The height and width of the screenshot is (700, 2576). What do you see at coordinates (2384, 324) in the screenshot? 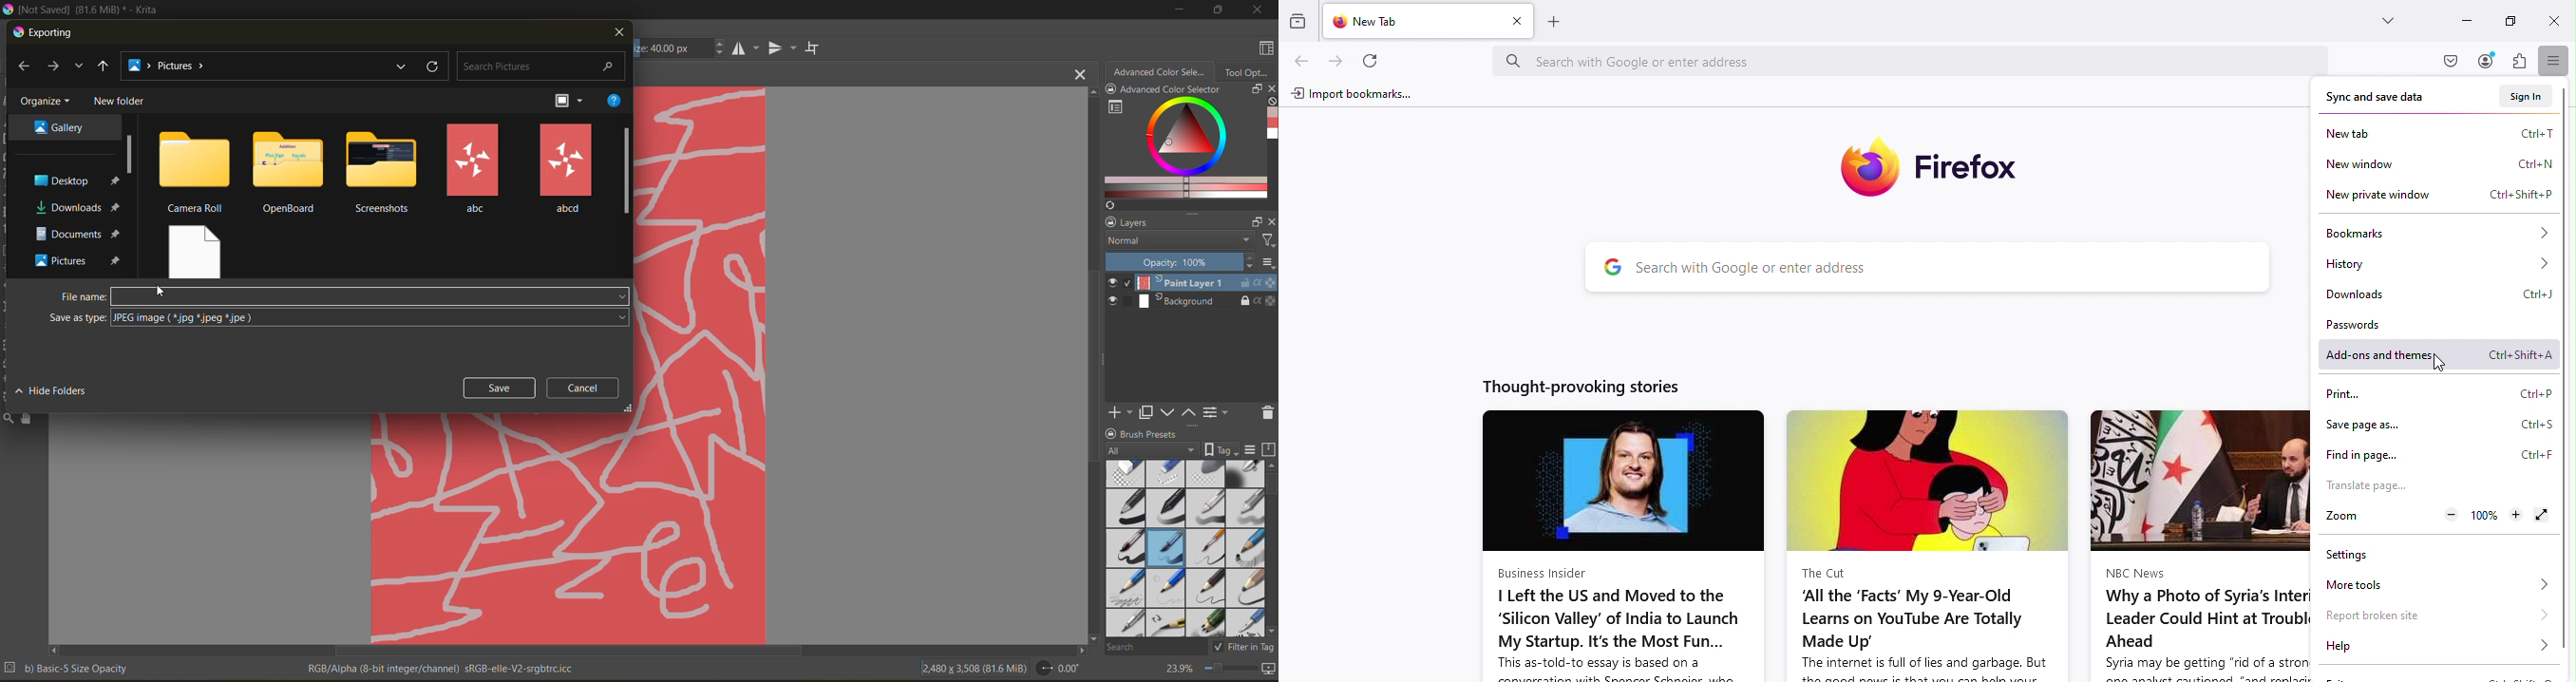
I see `Passwords` at bounding box center [2384, 324].